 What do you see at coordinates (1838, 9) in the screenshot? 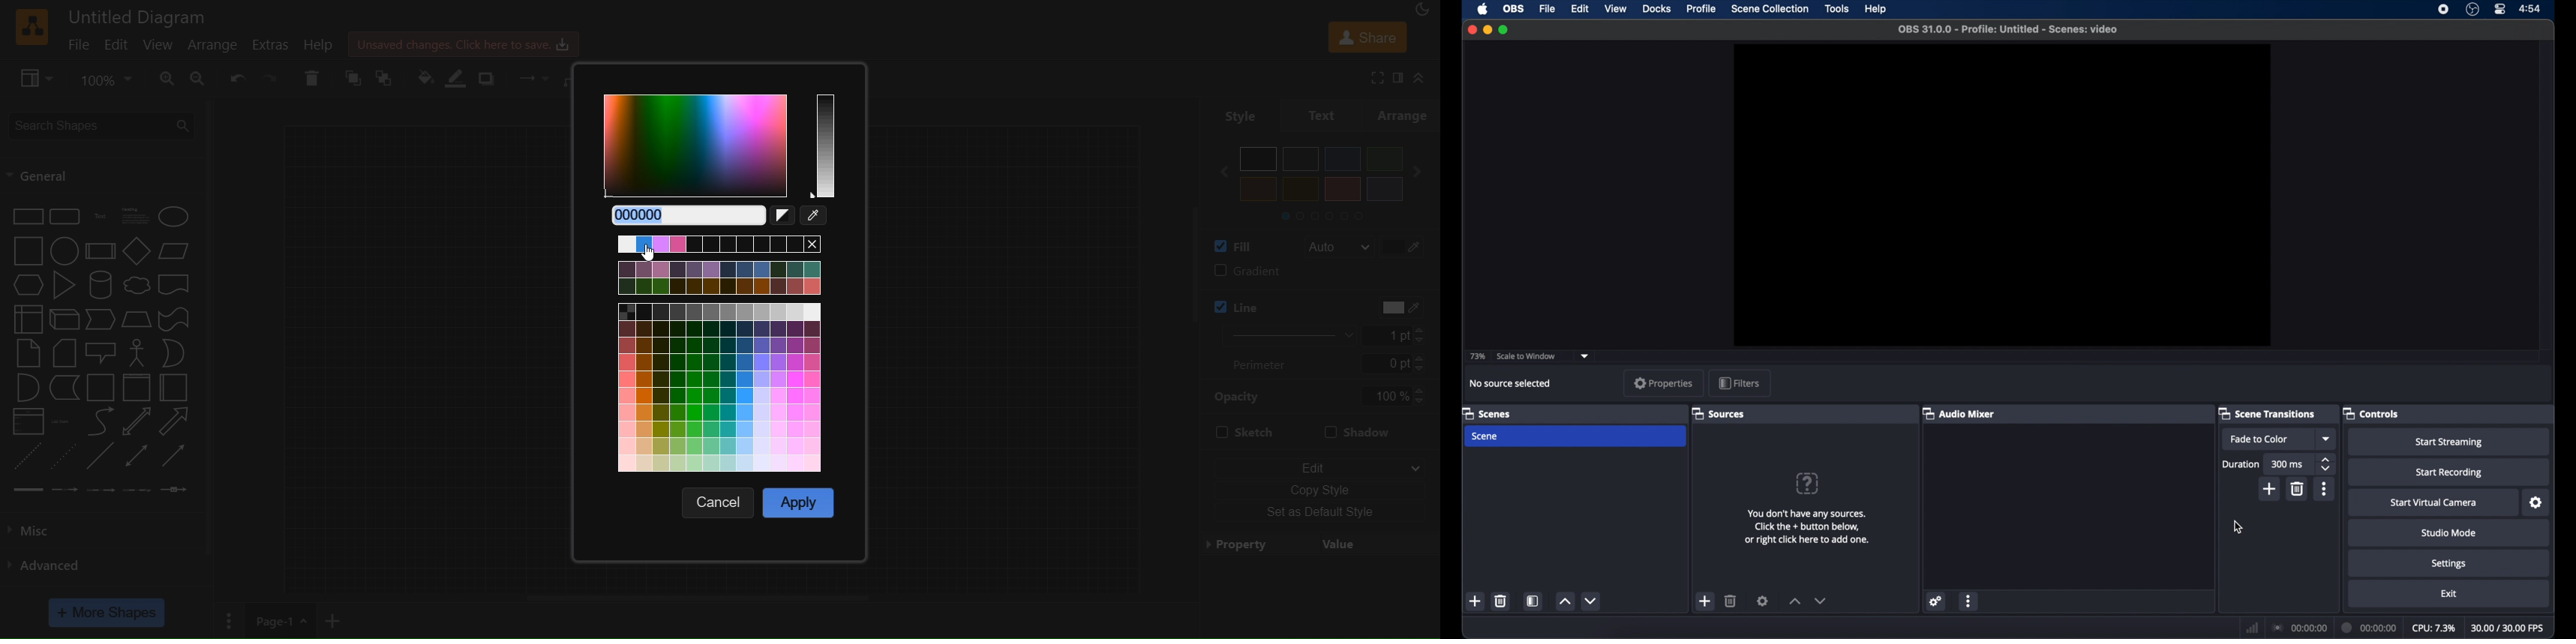
I see `tools` at bounding box center [1838, 9].